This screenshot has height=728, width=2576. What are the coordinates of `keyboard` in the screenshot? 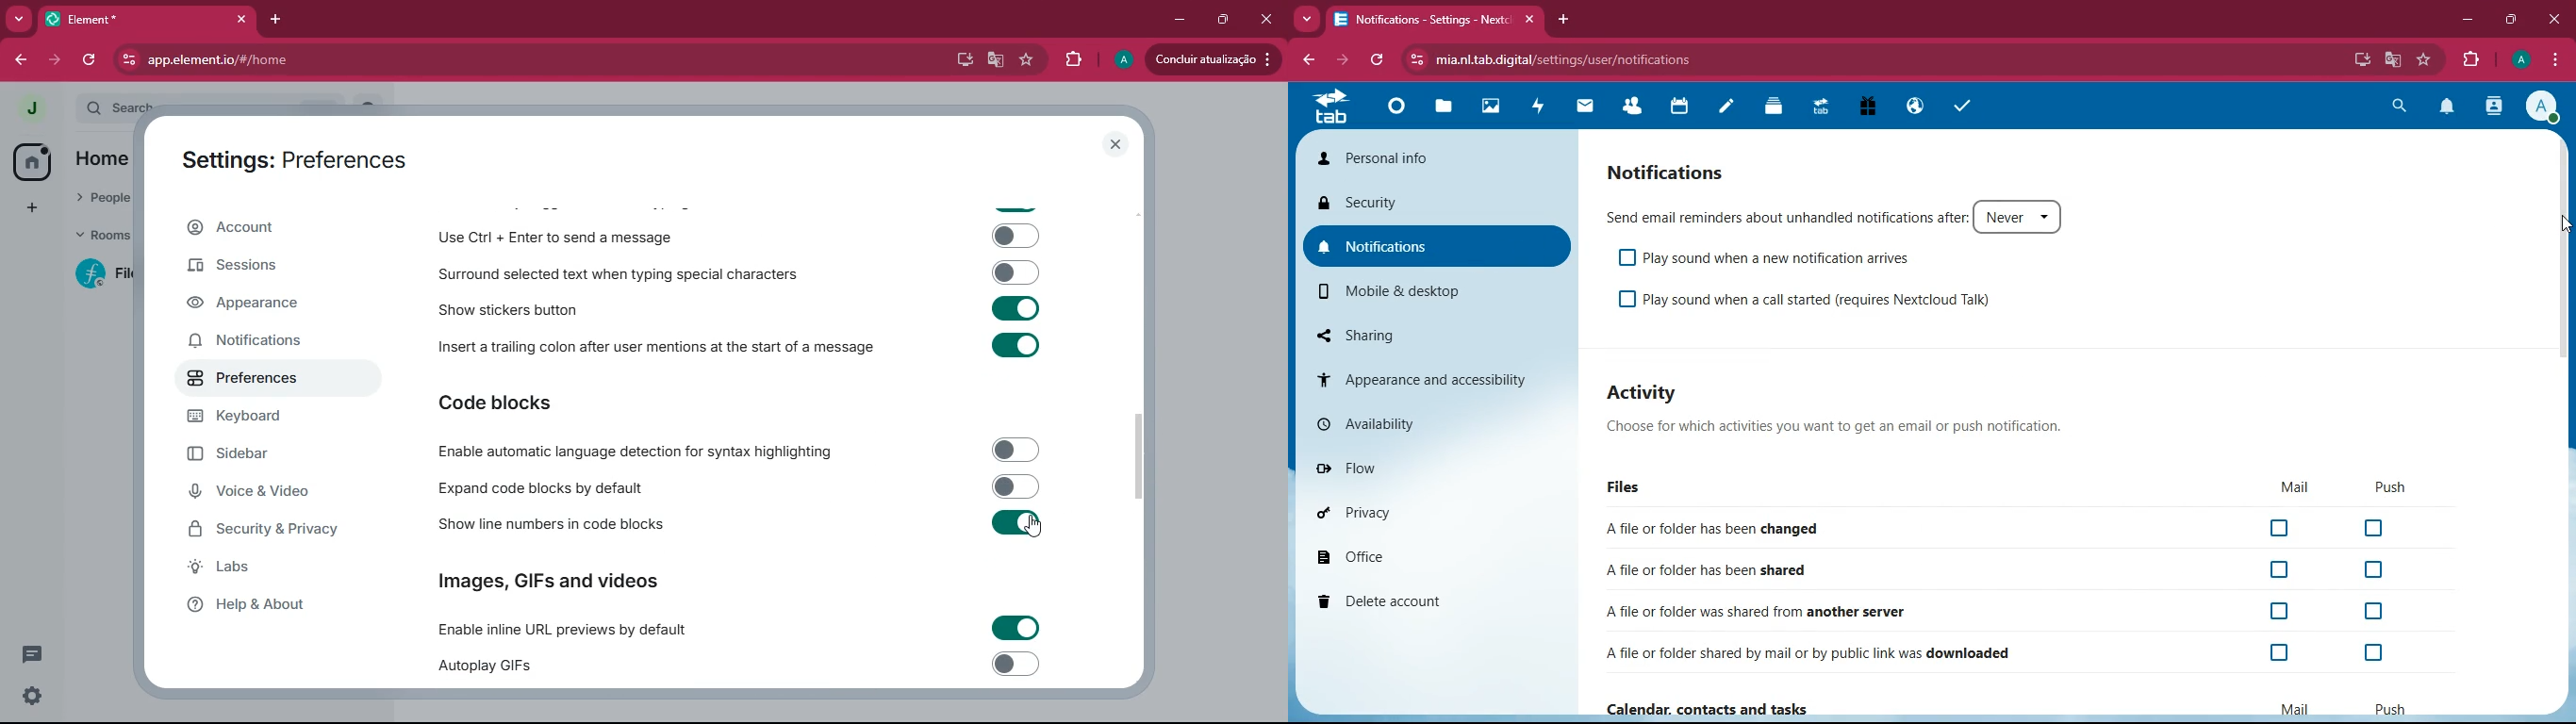 It's located at (261, 417).